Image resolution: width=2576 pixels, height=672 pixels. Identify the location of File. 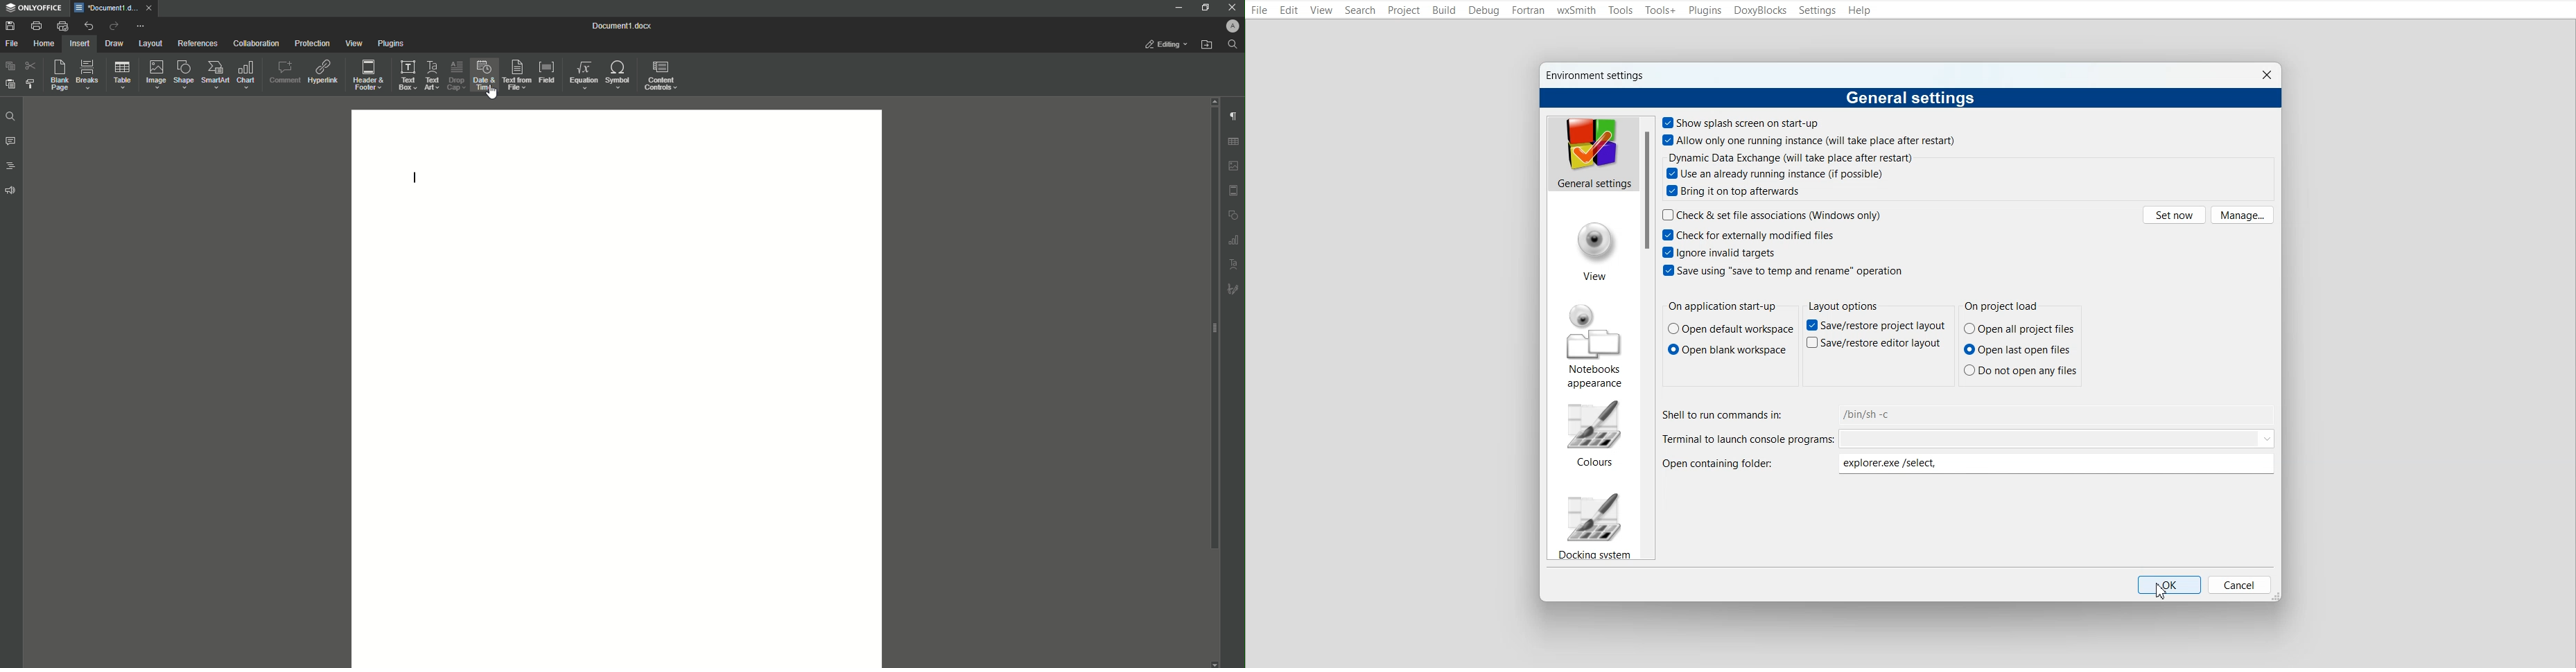
(1260, 11).